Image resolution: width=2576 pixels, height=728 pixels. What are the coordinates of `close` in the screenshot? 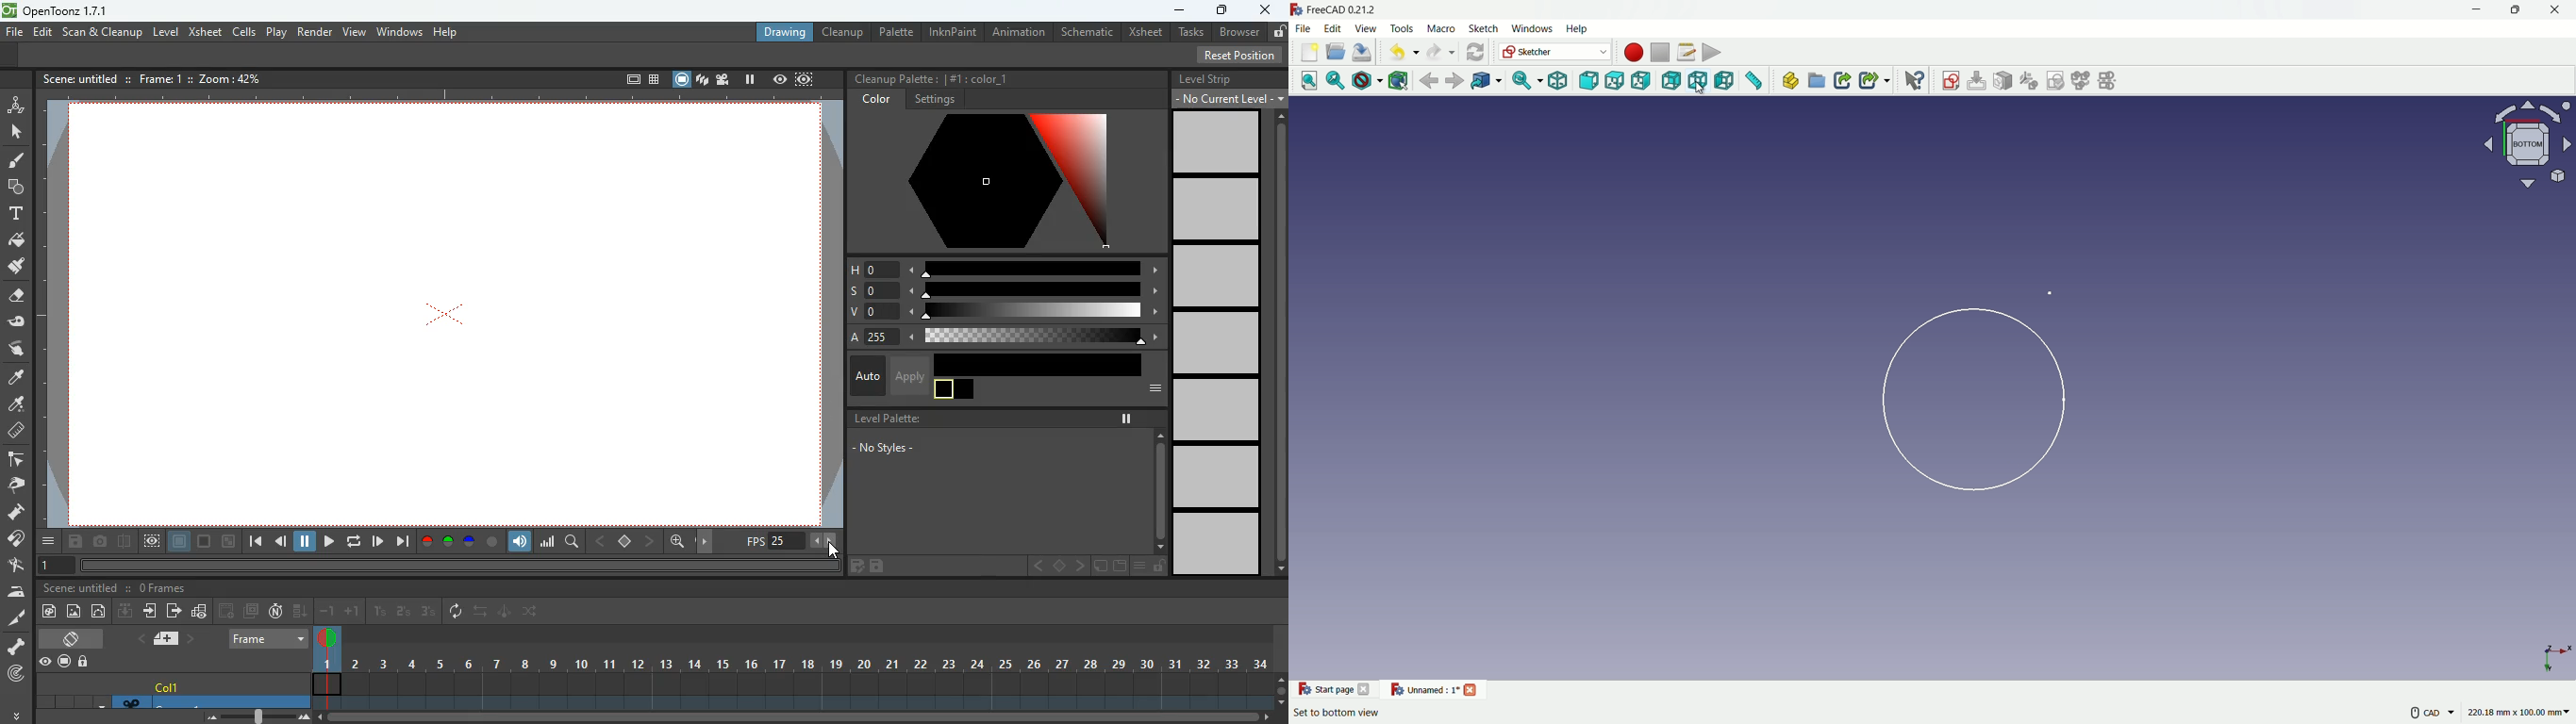 It's located at (2557, 11).